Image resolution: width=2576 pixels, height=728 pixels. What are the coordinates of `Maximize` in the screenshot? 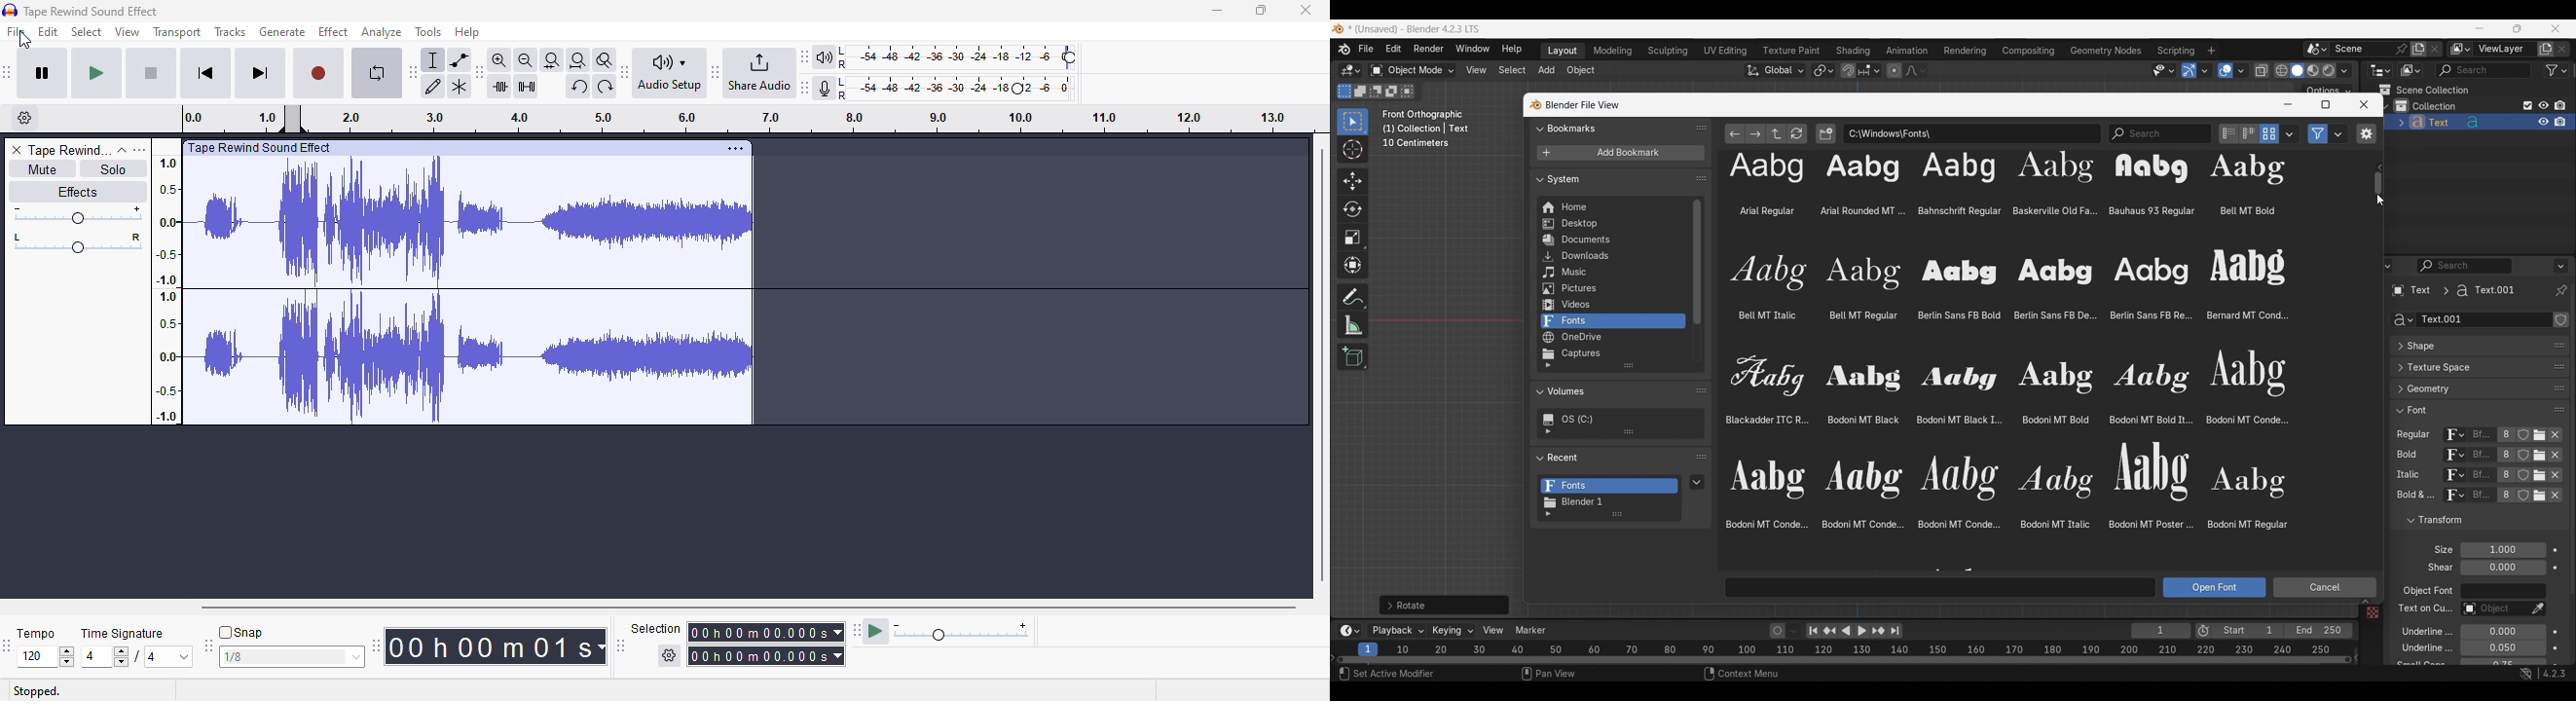 It's located at (2325, 105).